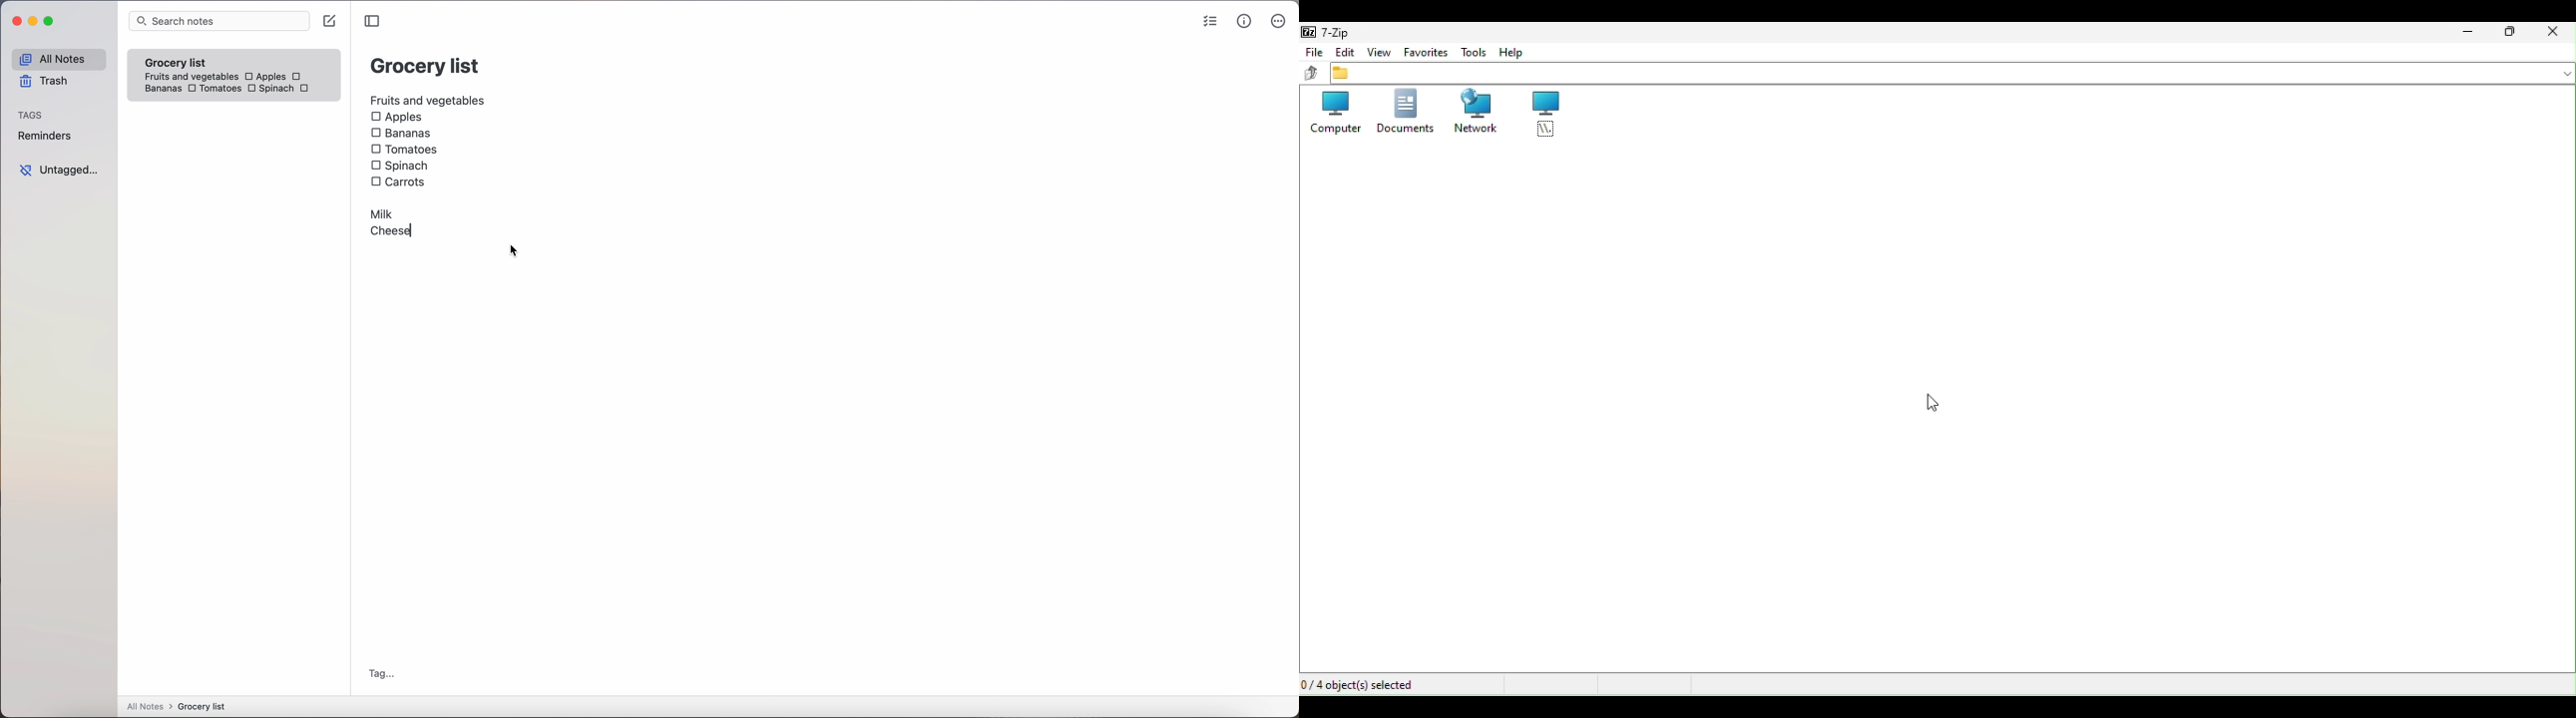  Describe the element at coordinates (514, 252) in the screenshot. I see `cursor` at that location.